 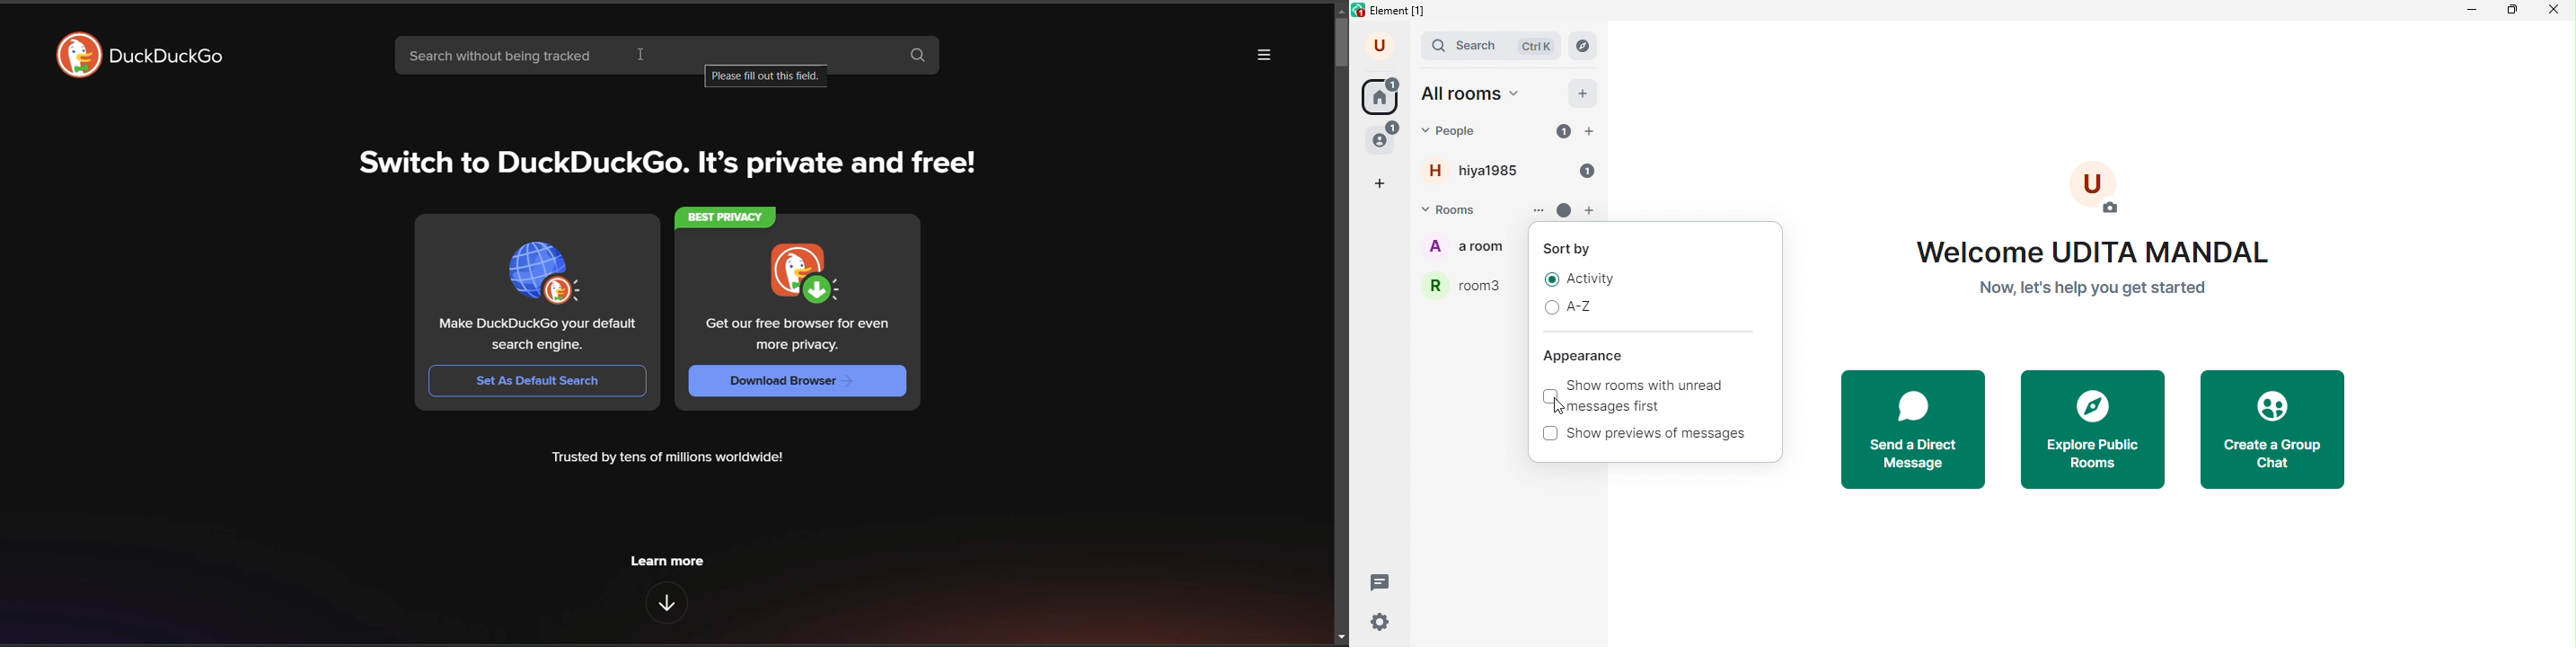 What do you see at coordinates (1494, 47) in the screenshot?
I see `search bar` at bounding box center [1494, 47].